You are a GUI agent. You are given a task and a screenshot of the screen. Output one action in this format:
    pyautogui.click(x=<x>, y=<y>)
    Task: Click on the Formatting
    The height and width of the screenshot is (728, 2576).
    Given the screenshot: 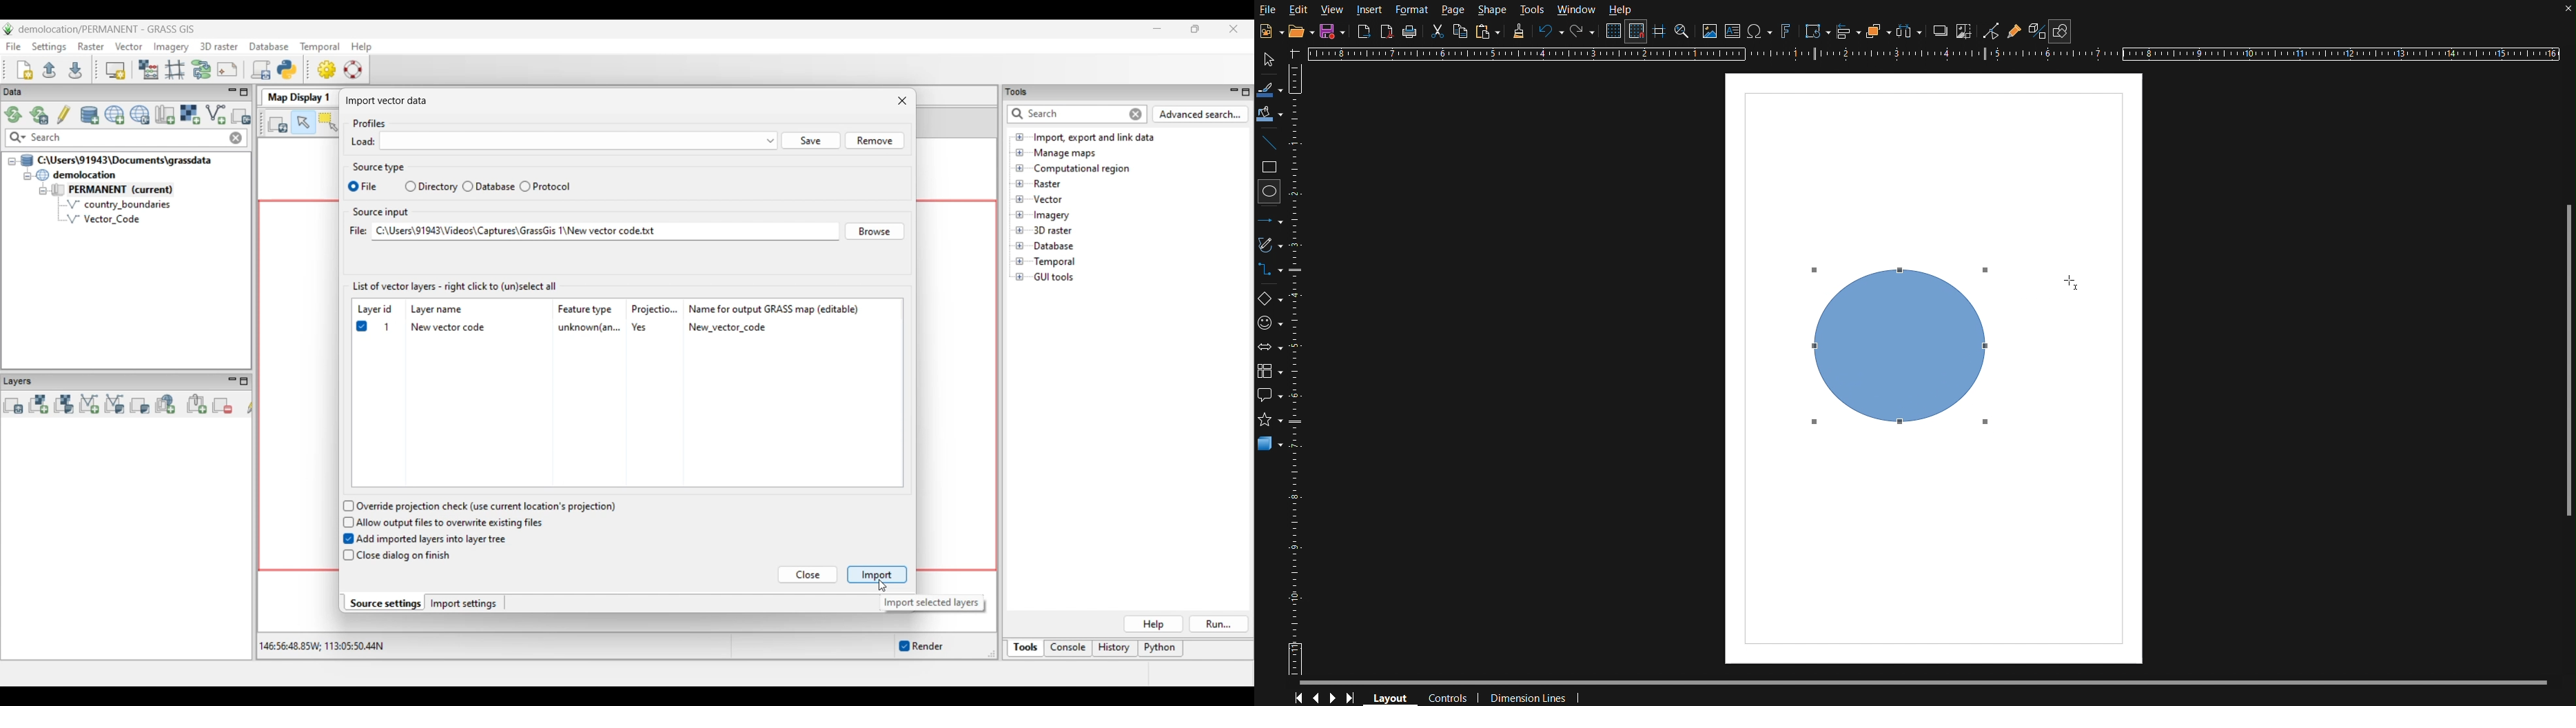 What is the action you would take?
    pyautogui.click(x=1519, y=33)
    